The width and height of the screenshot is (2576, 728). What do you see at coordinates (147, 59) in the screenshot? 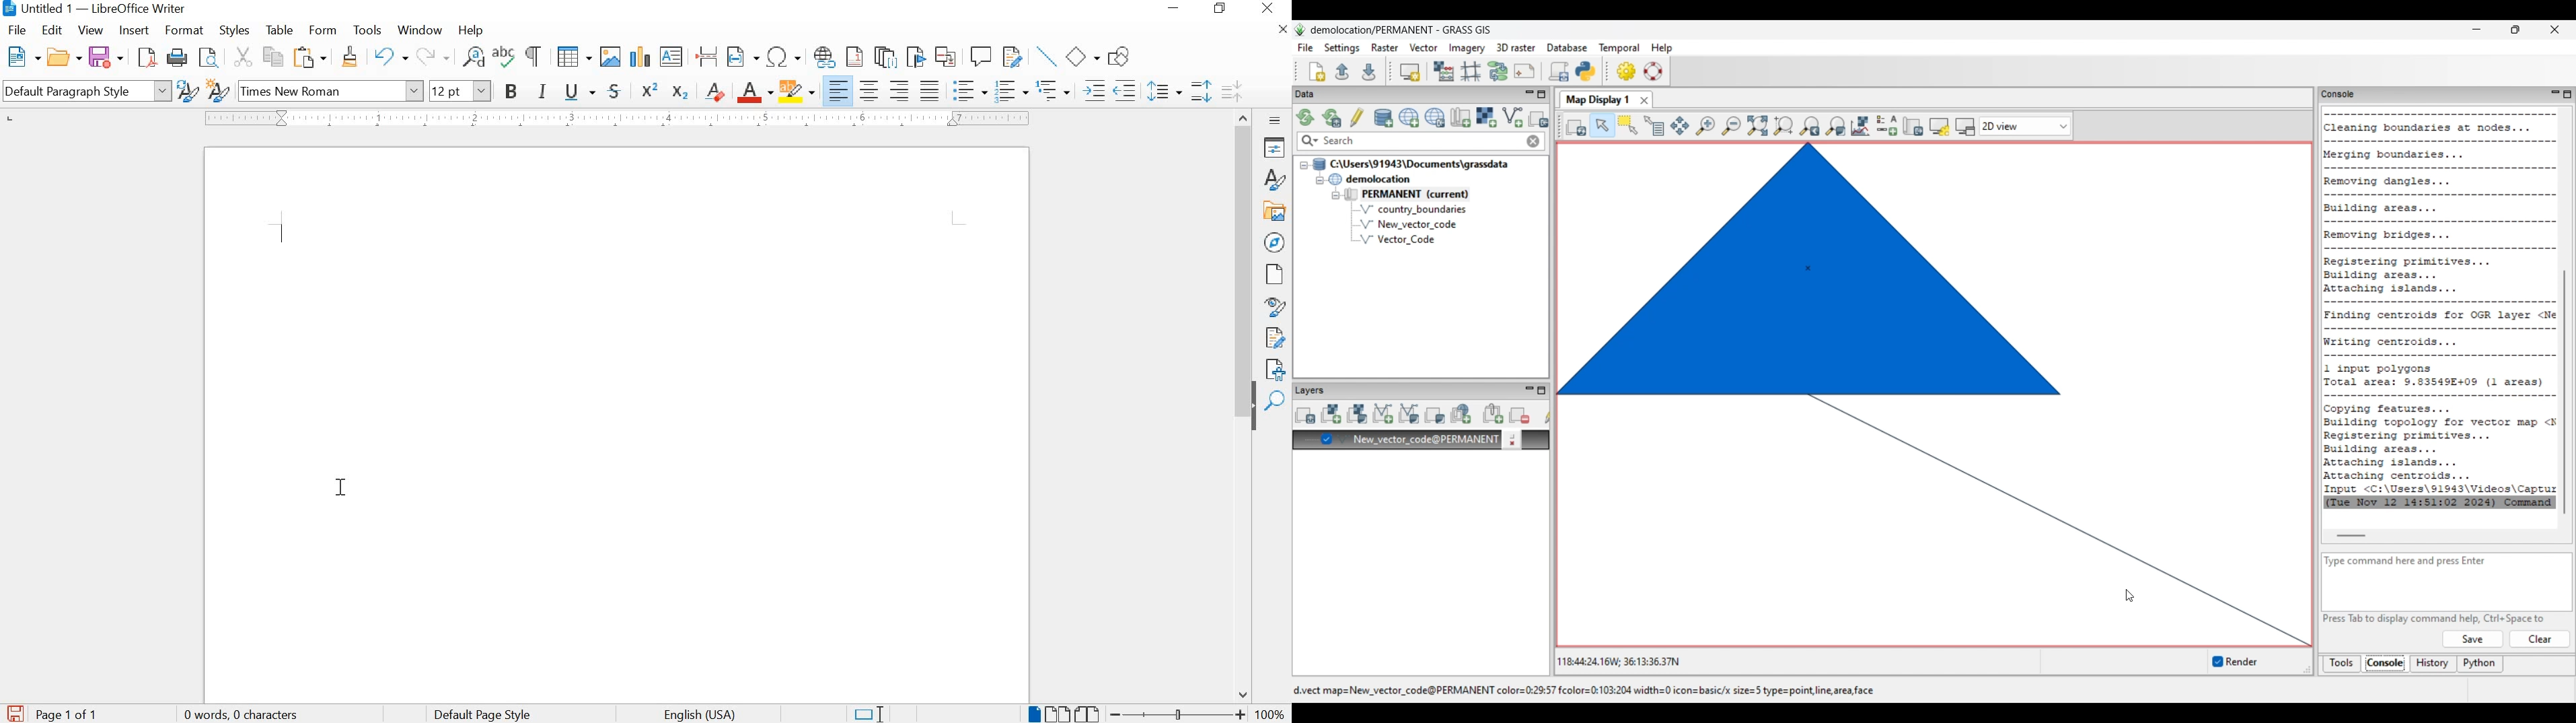
I see `SAVE AS PDF` at bounding box center [147, 59].